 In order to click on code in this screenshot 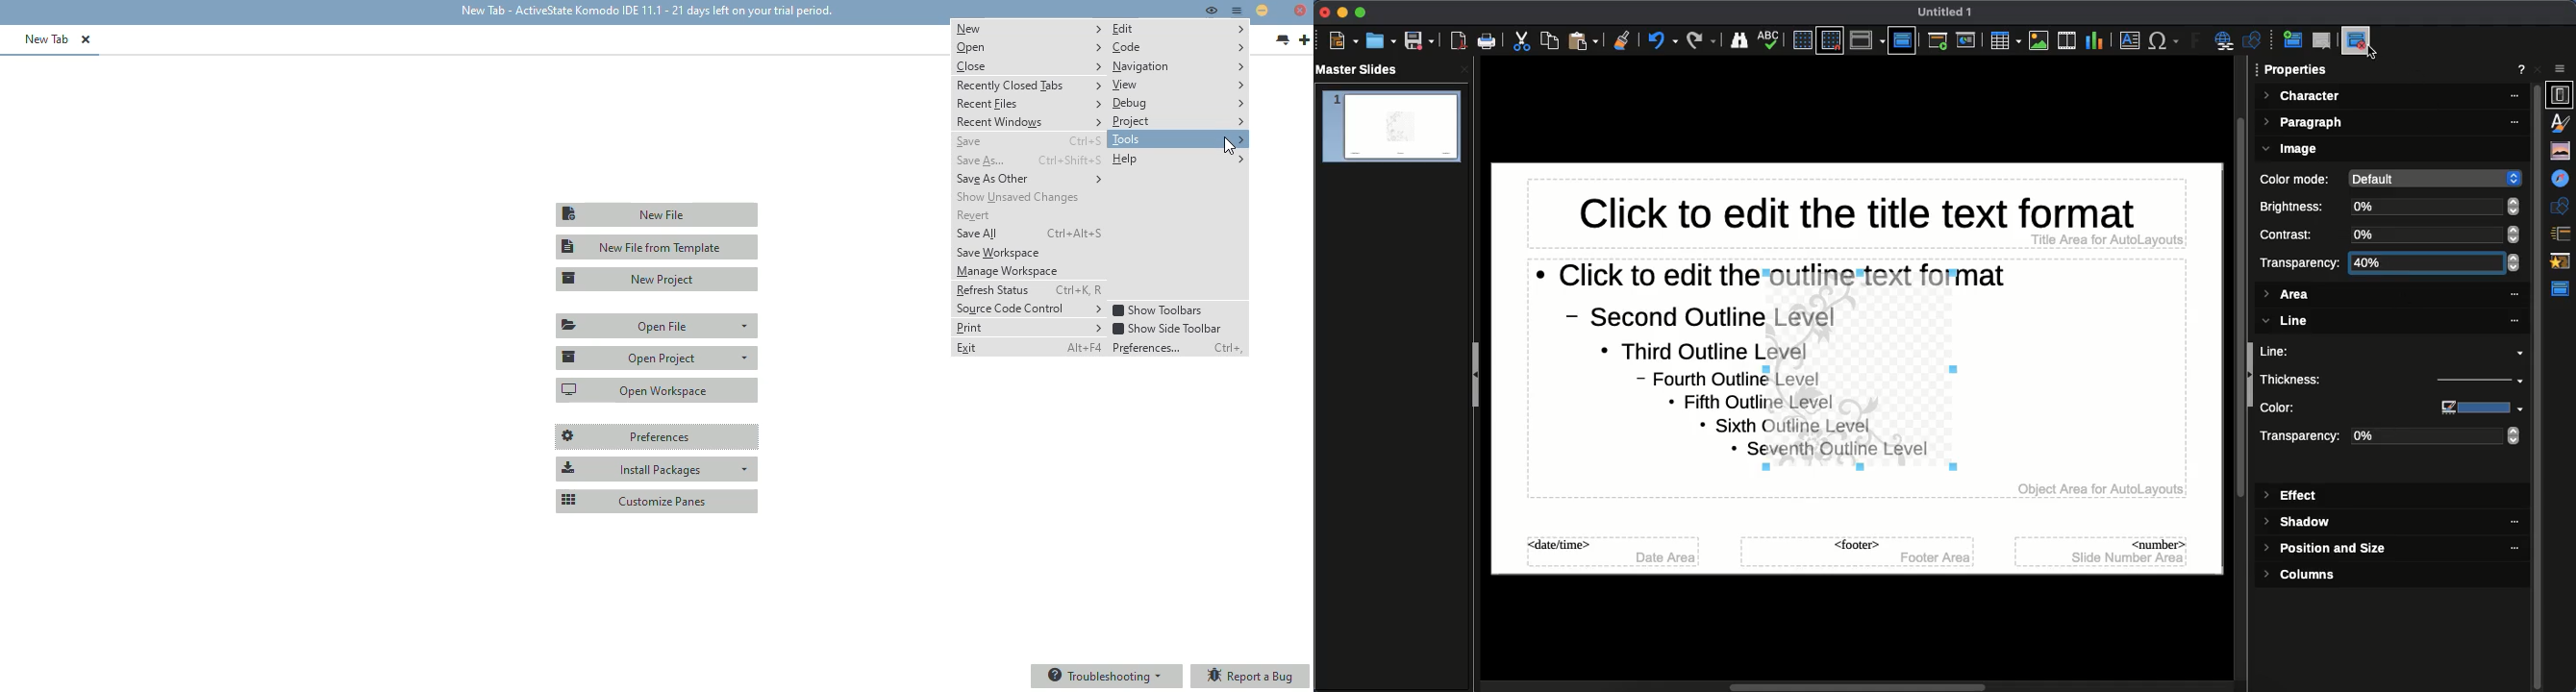, I will do `click(1178, 47)`.